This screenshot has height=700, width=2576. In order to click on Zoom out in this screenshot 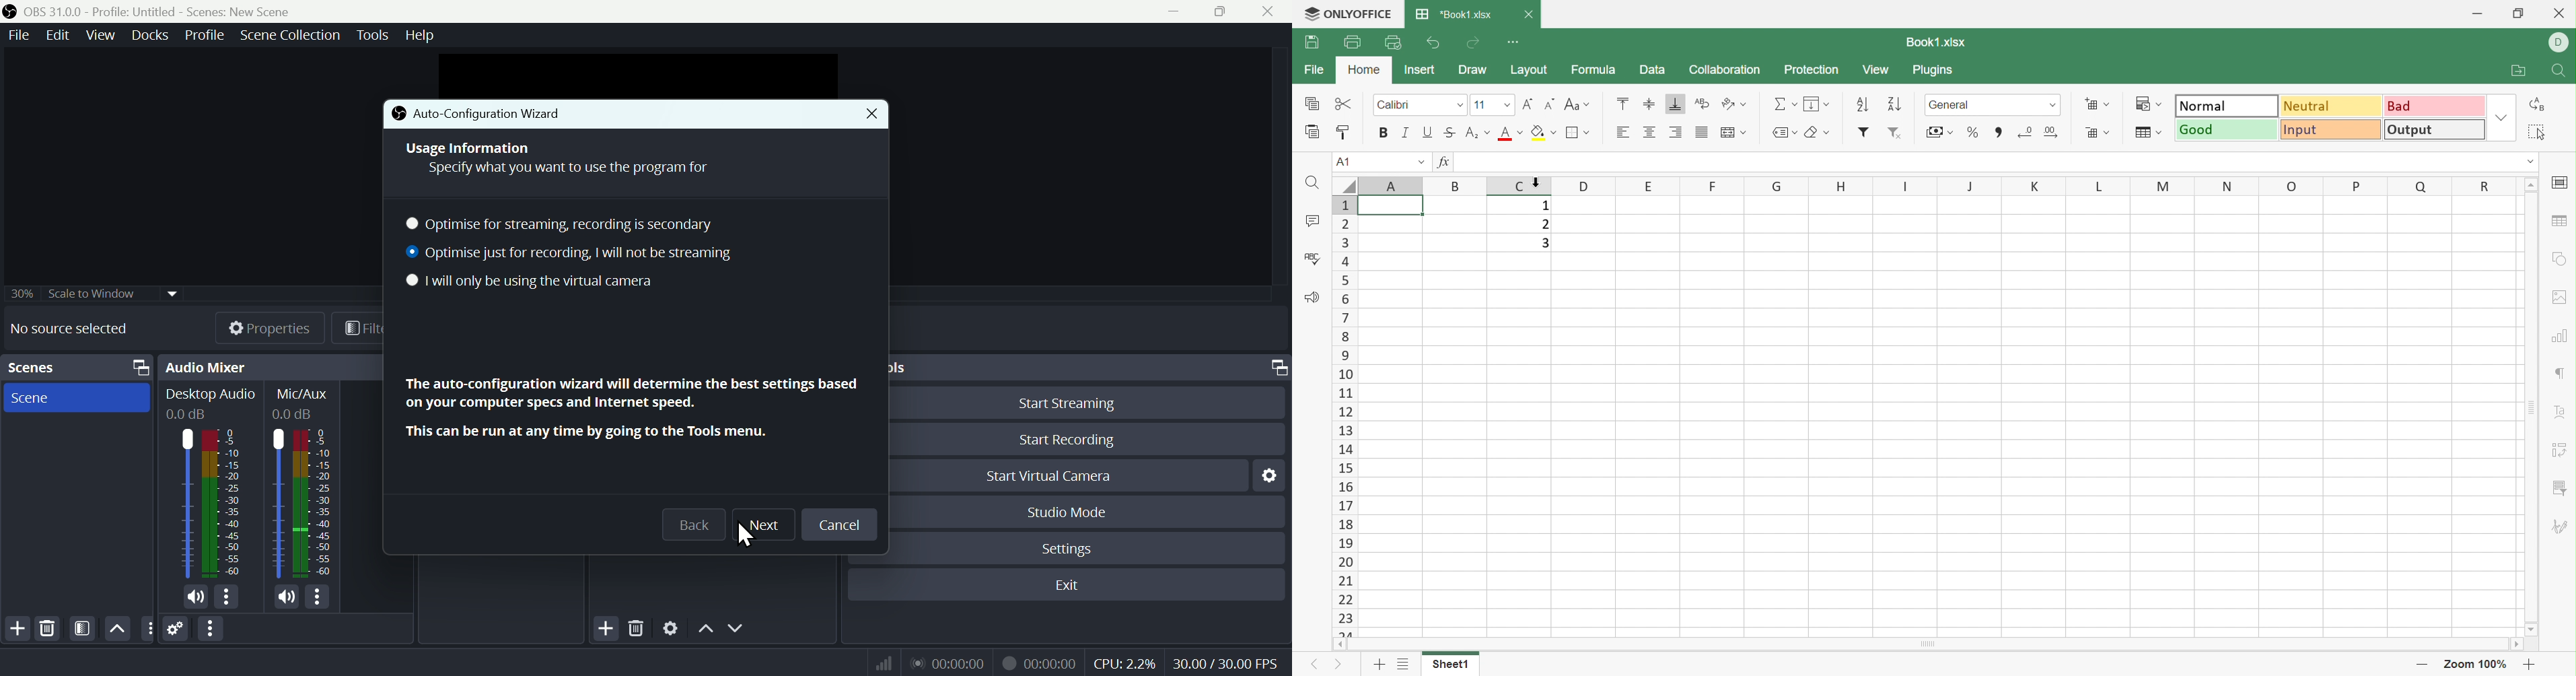, I will do `click(2424, 663)`.